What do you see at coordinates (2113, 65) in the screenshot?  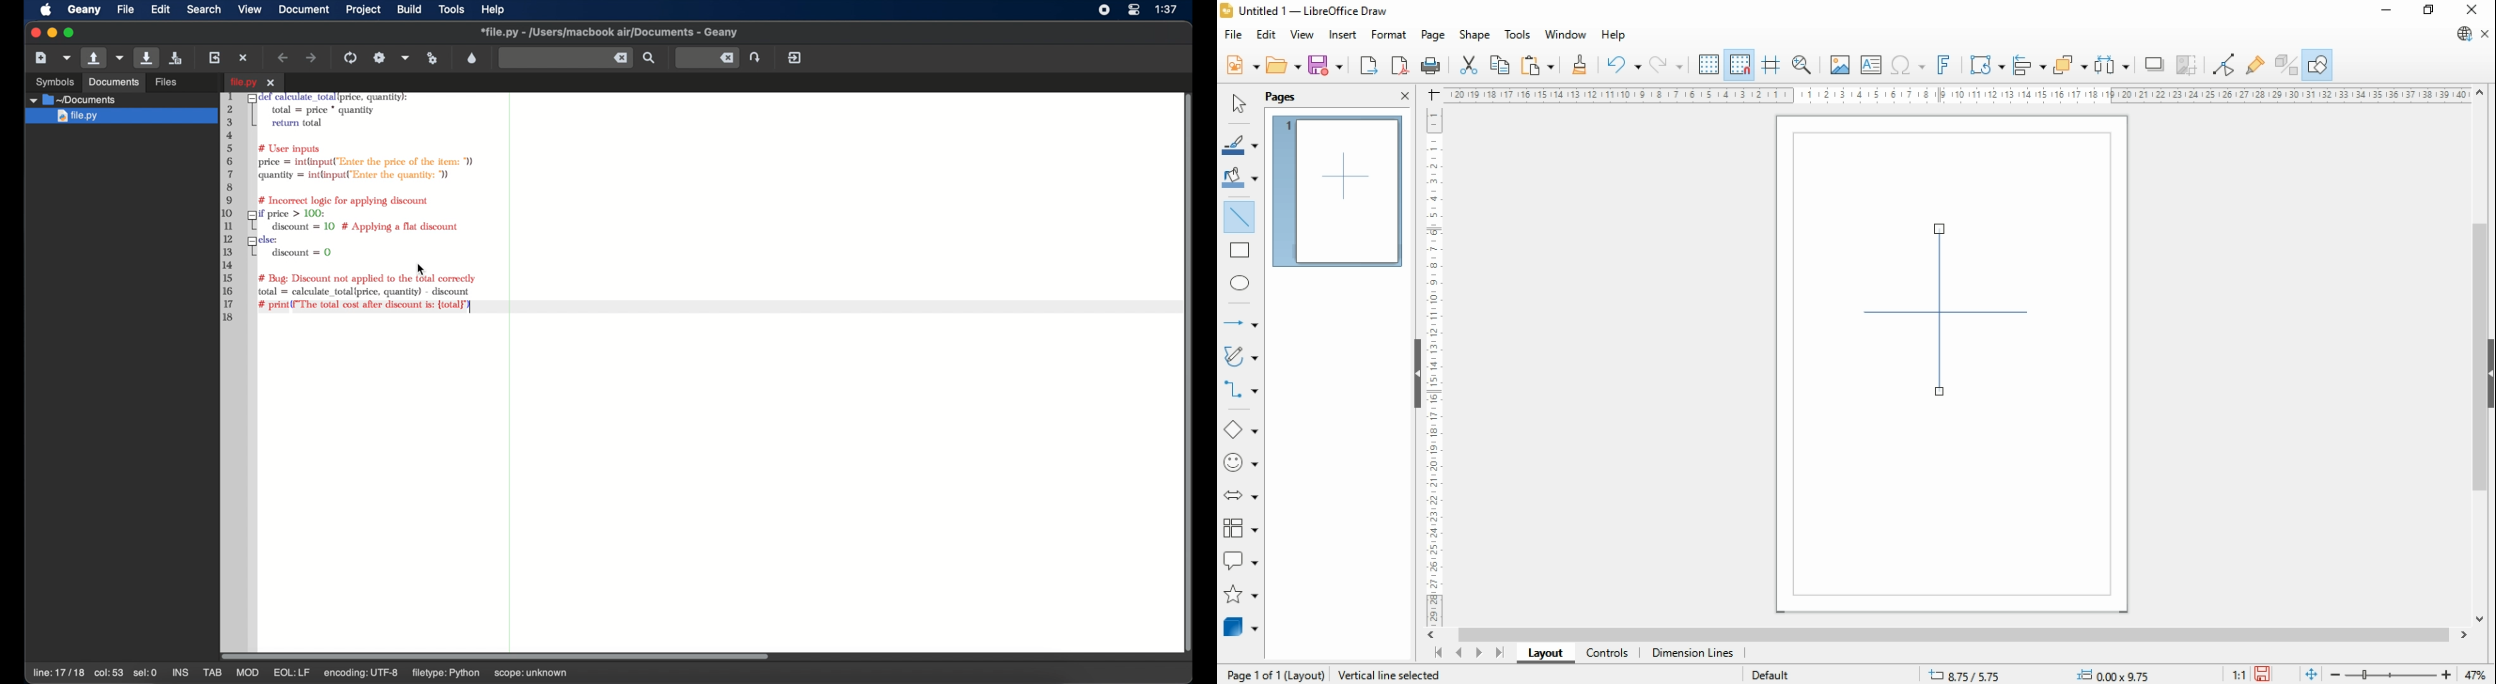 I see `select at least three objects to distribute` at bounding box center [2113, 65].